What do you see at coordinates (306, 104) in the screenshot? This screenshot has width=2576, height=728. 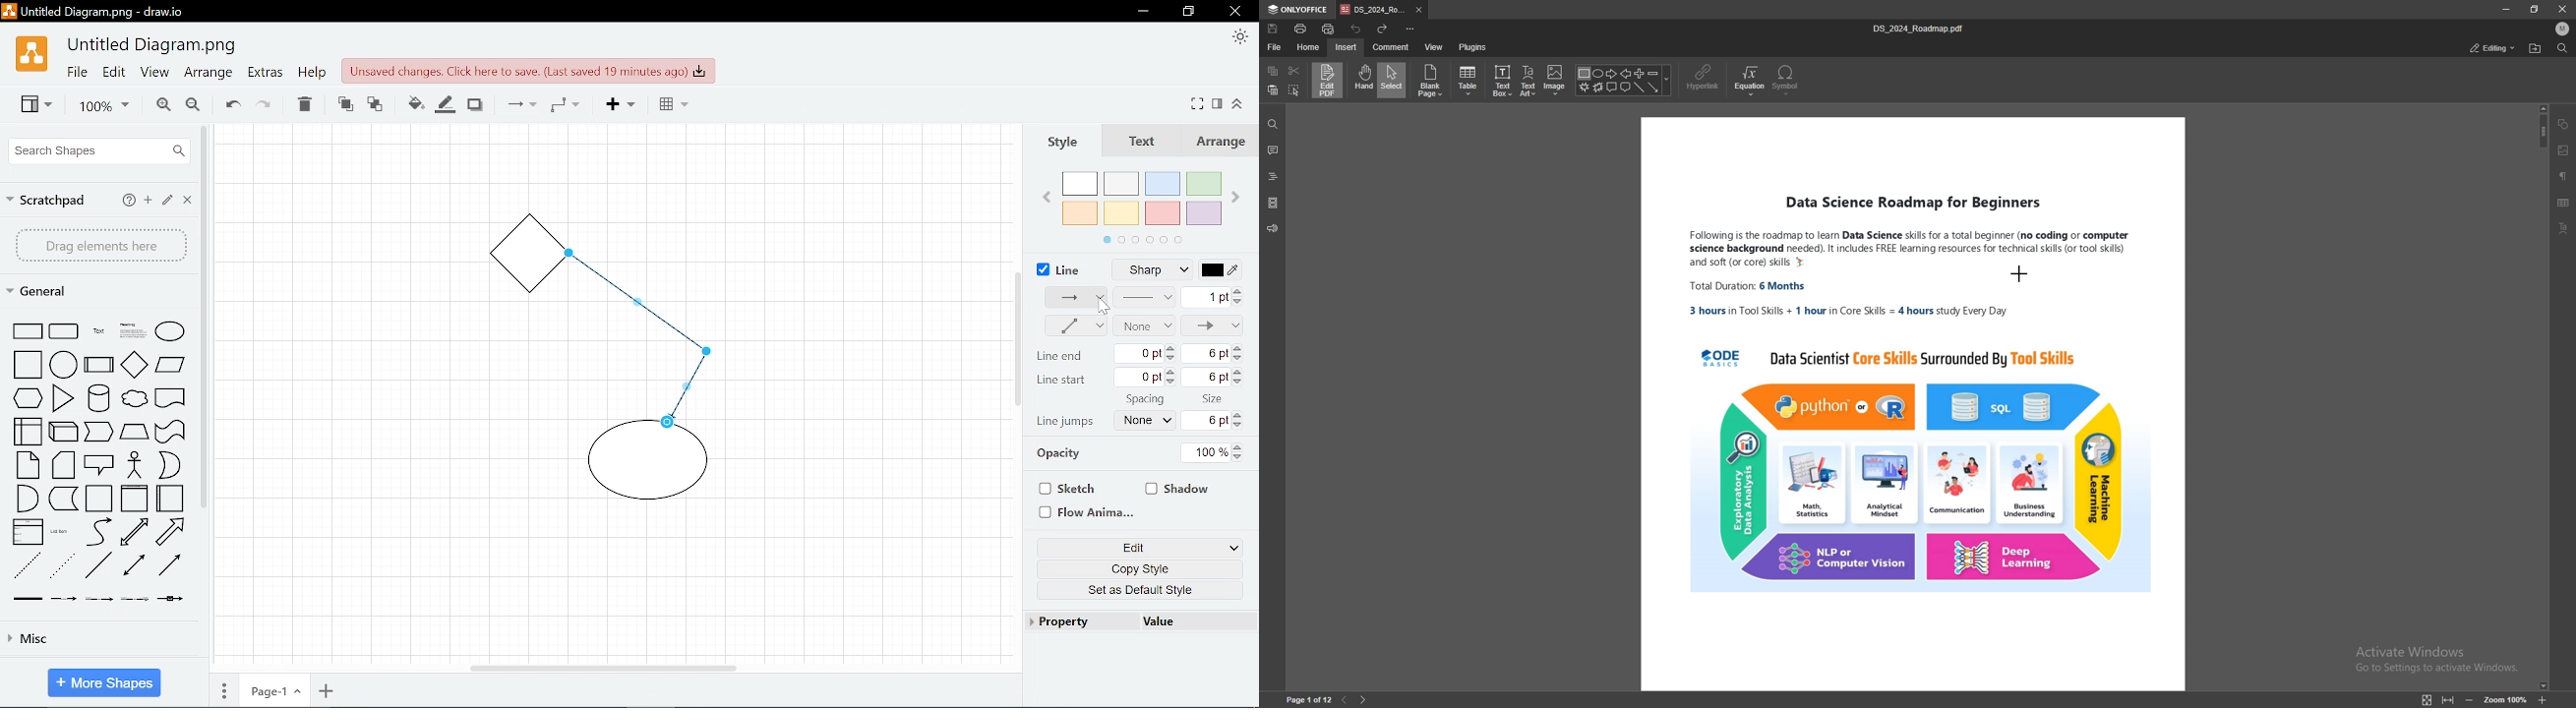 I see `Delete` at bounding box center [306, 104].